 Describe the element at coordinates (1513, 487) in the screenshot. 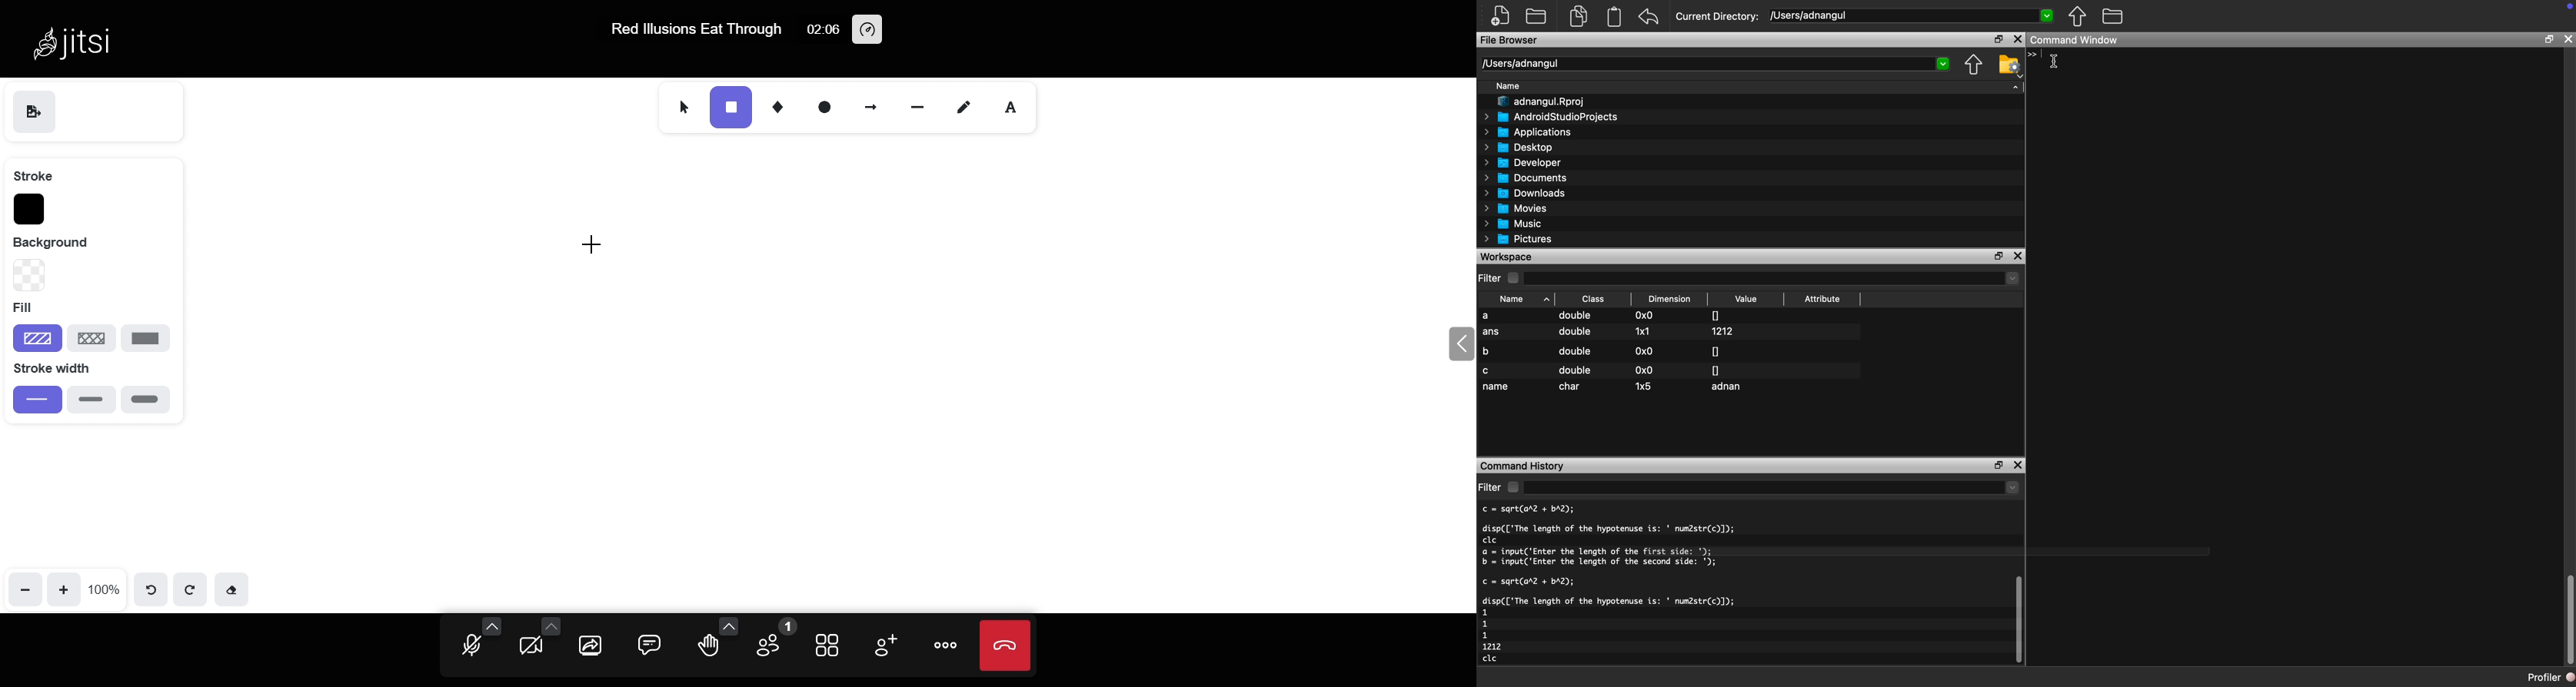

I see `checkbox` at that location.